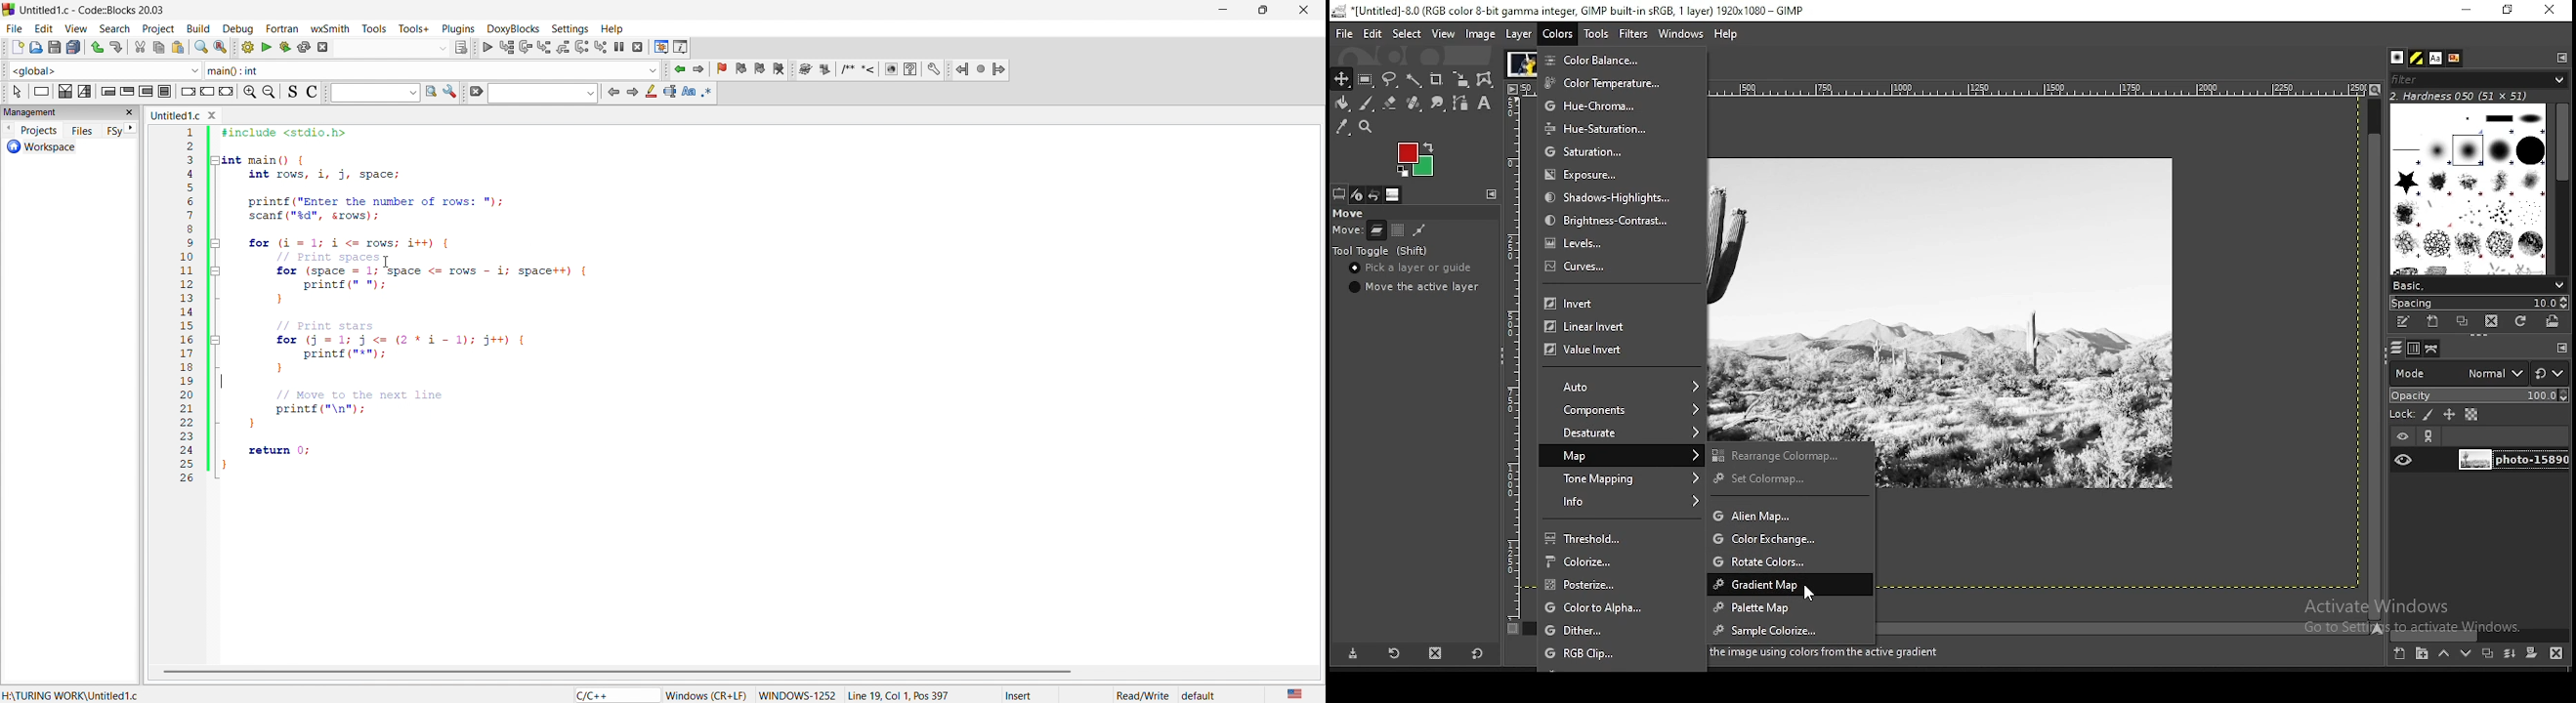 This screenshot has height=728, width=2576. What do you see at coordinates (2478, 79) in the screenshot?
I see `filter brushes` at bounding box center [2478, 79].